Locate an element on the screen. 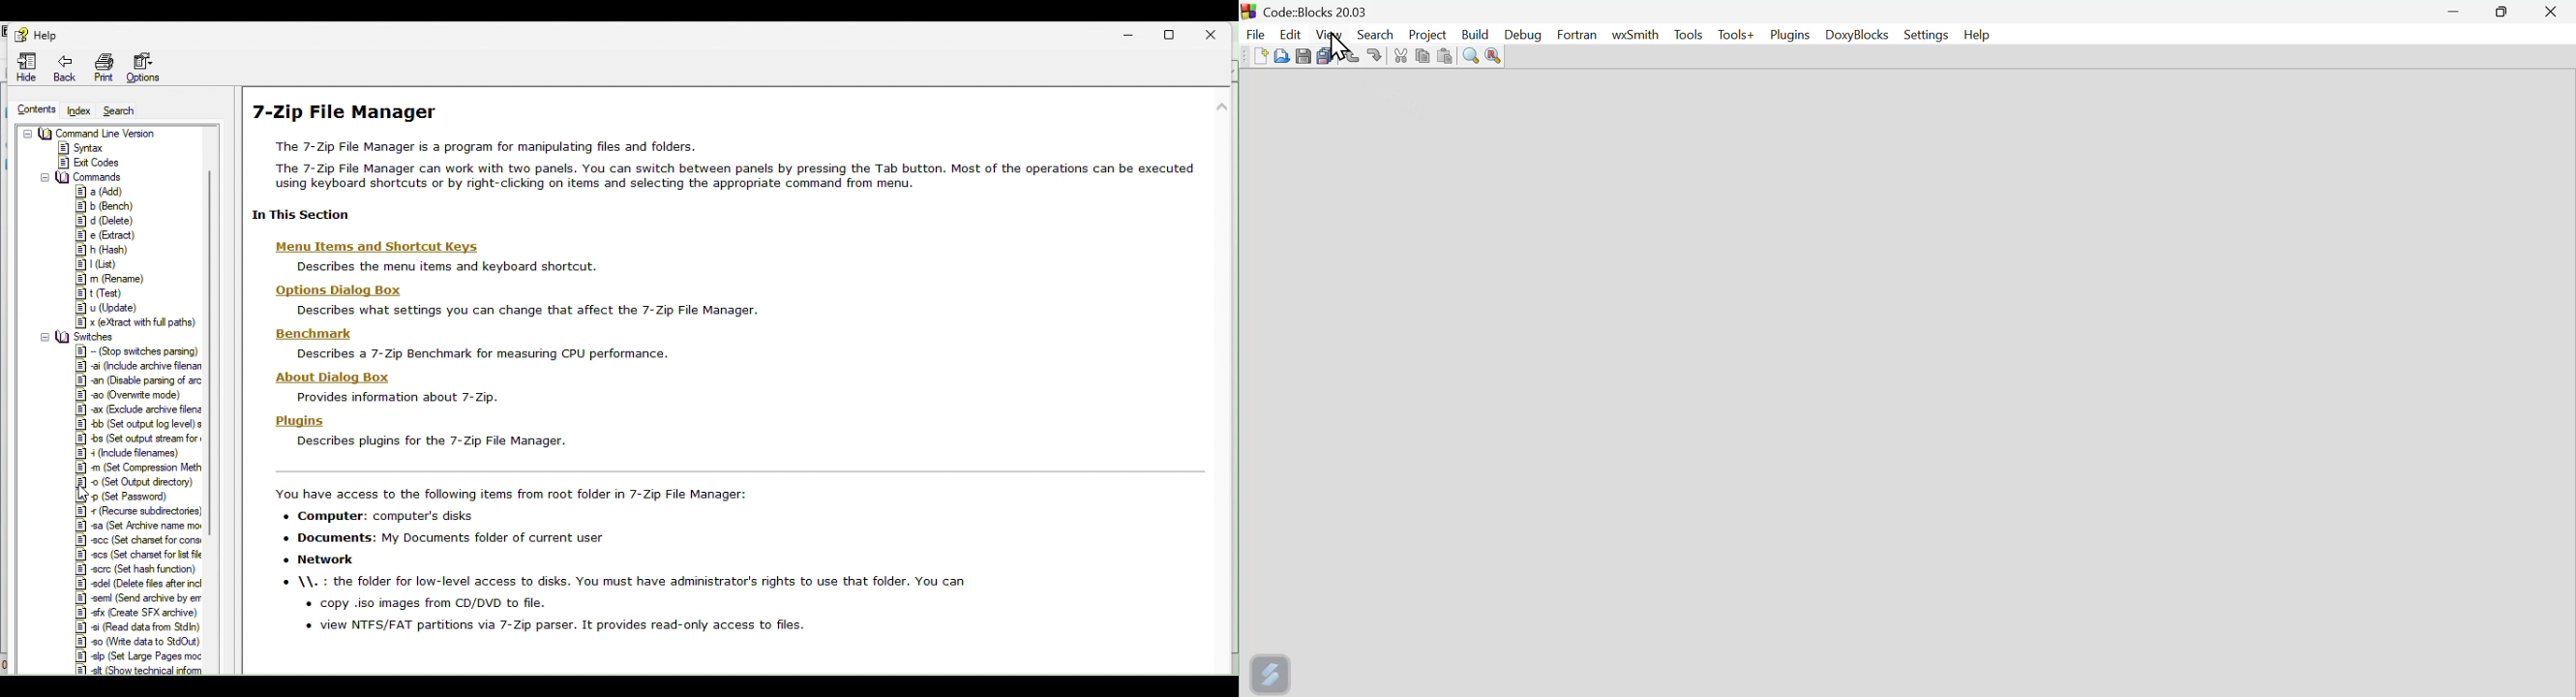 The image size is (2576, 700). scrollbar is located at coordinates (213, 248).